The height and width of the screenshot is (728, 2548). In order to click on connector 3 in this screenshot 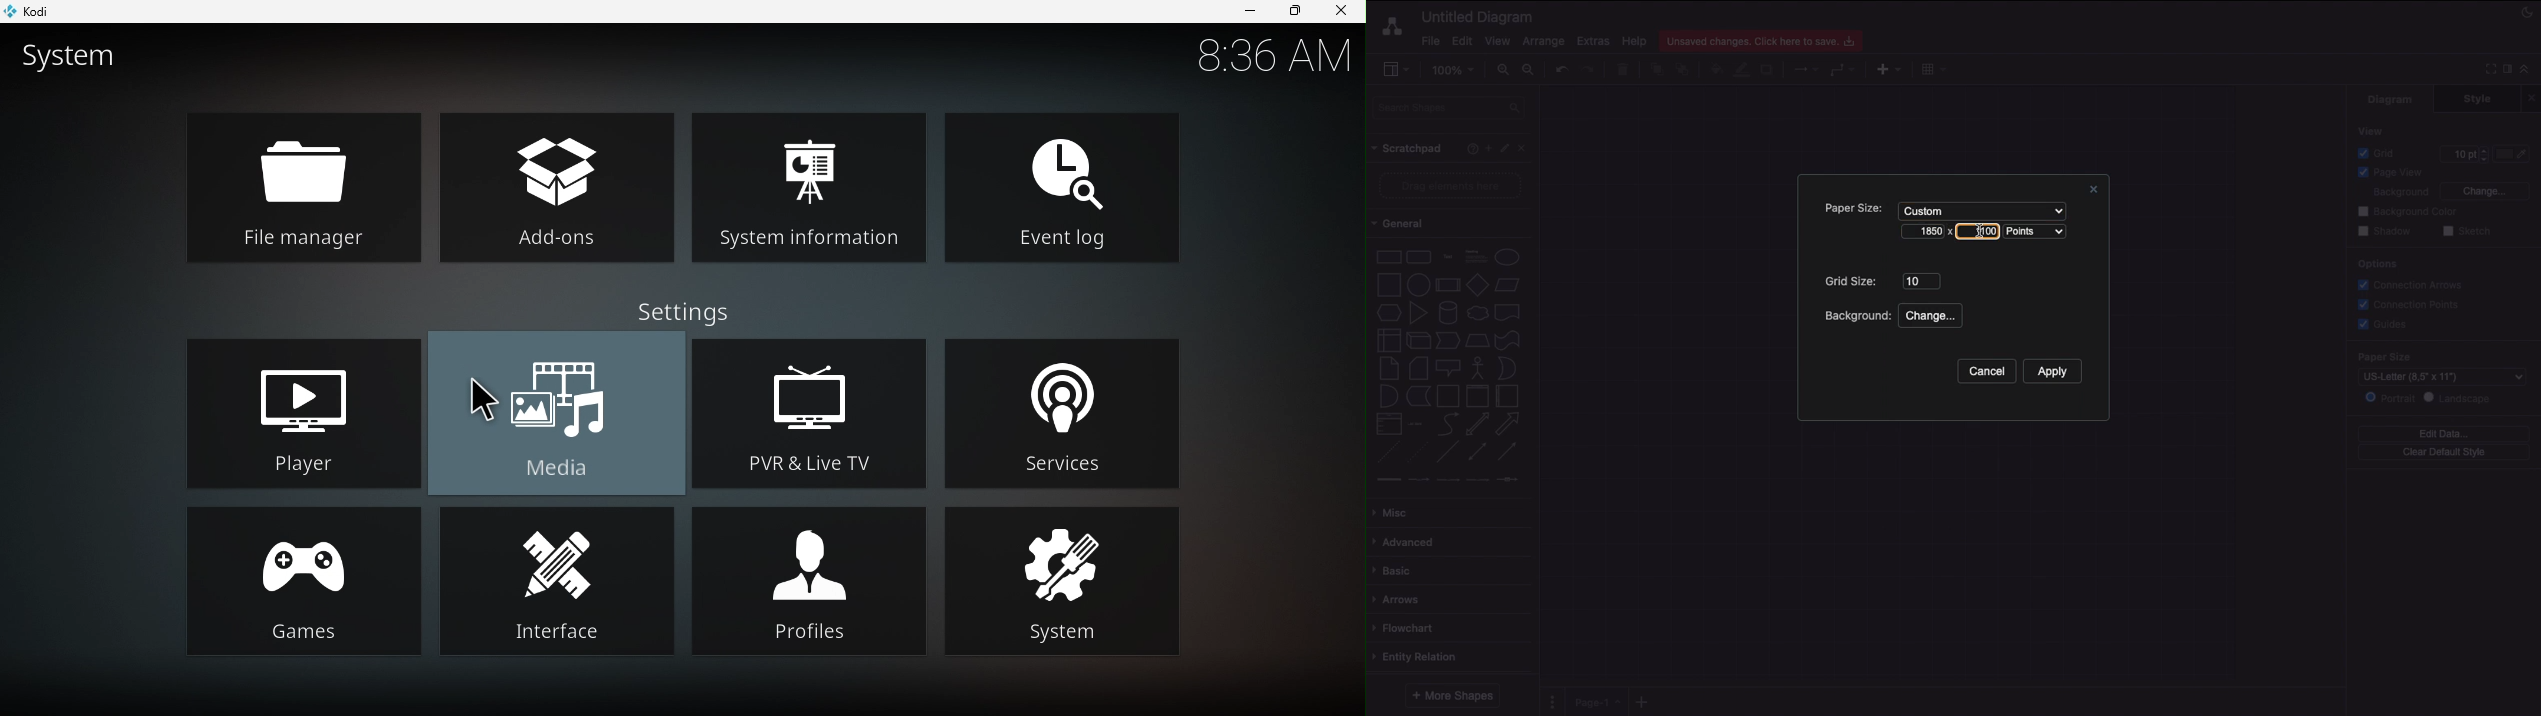, I will do `click(1446, 479)`.